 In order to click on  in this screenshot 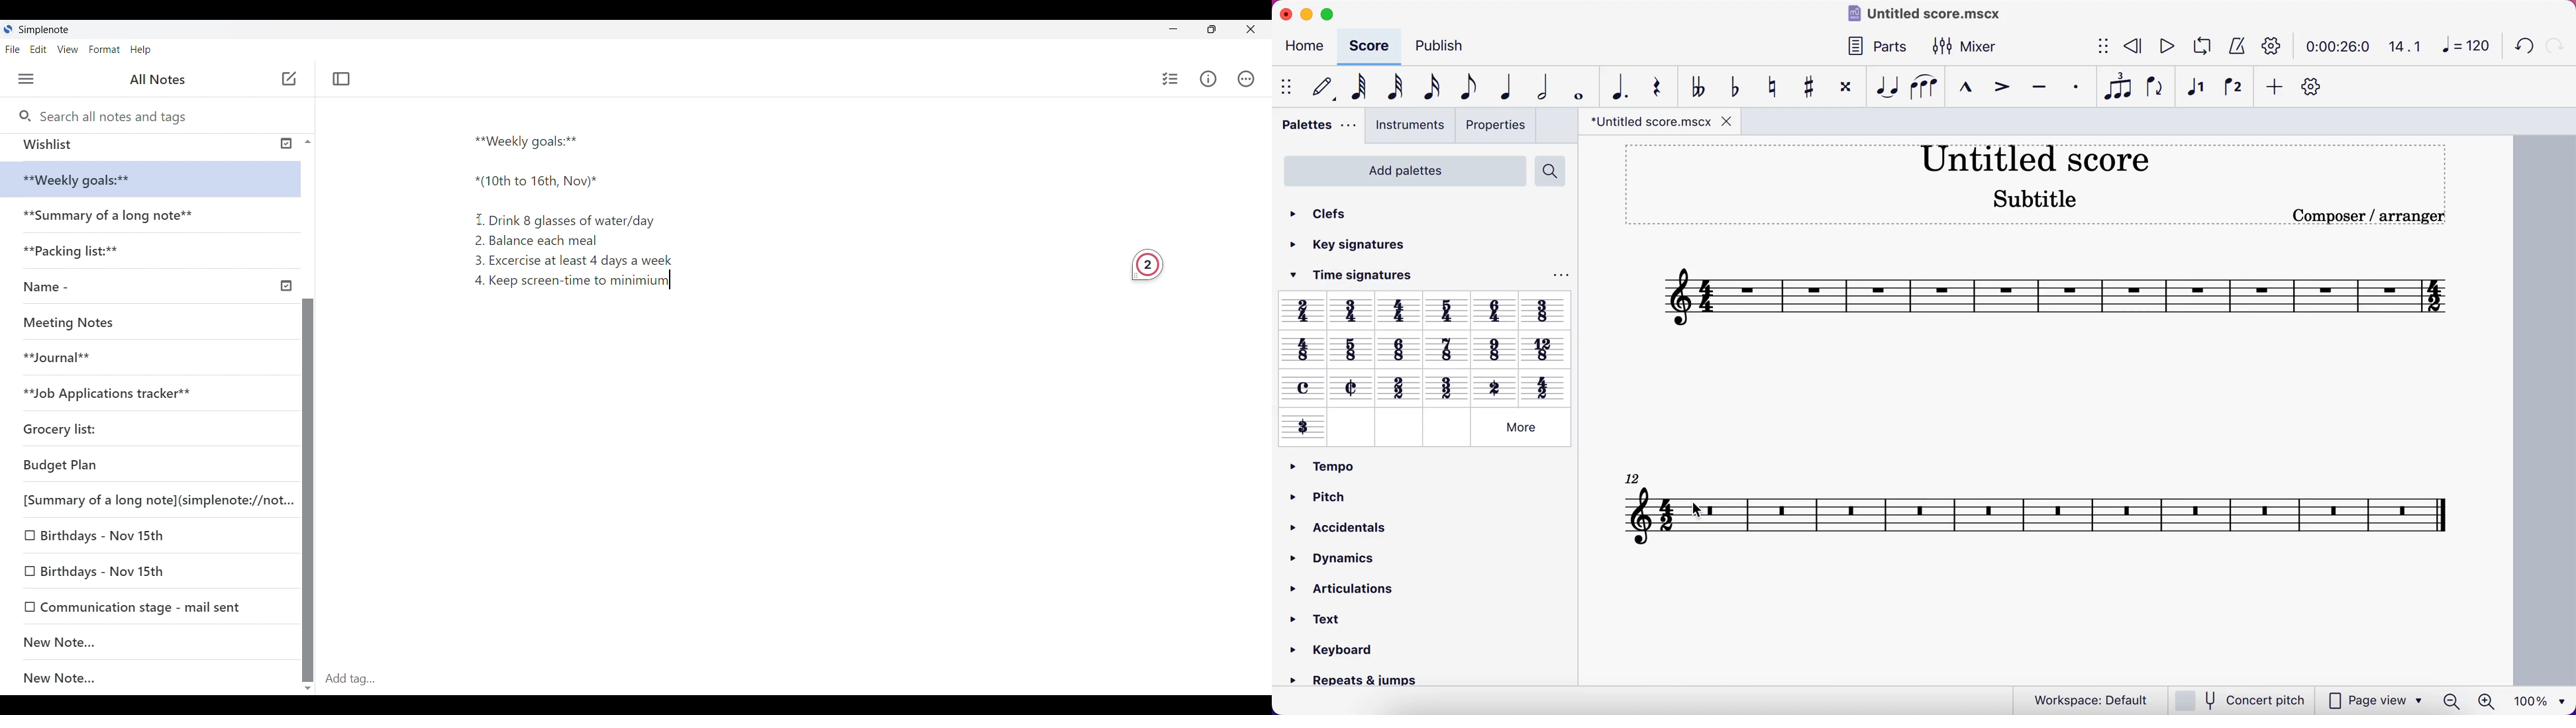, I will do `click(1302, 348)`.